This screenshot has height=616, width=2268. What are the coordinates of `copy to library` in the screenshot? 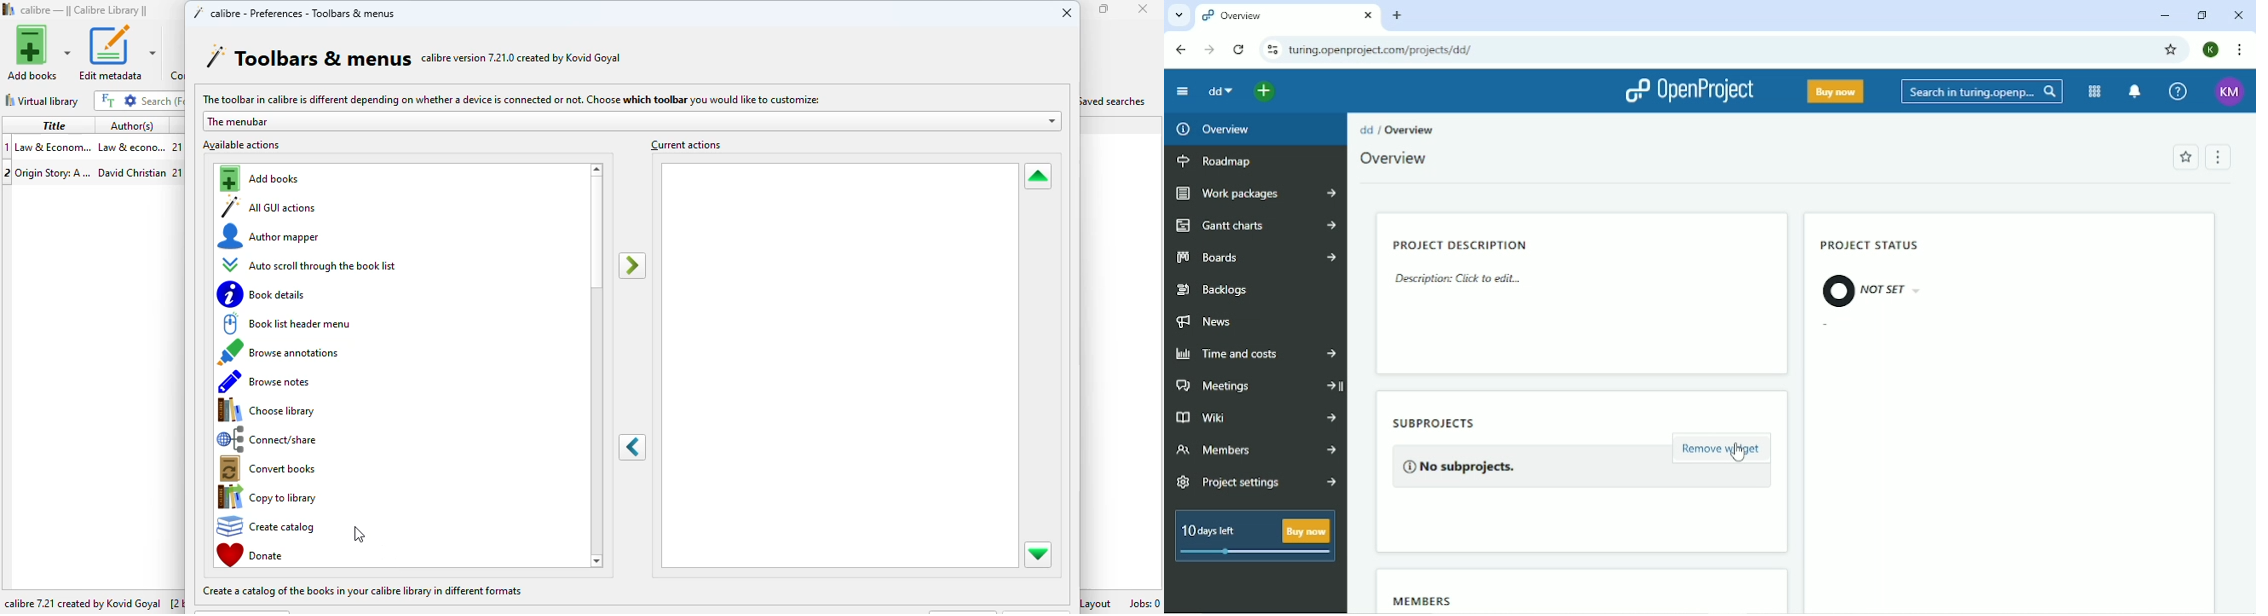 It's located at (269, 497).